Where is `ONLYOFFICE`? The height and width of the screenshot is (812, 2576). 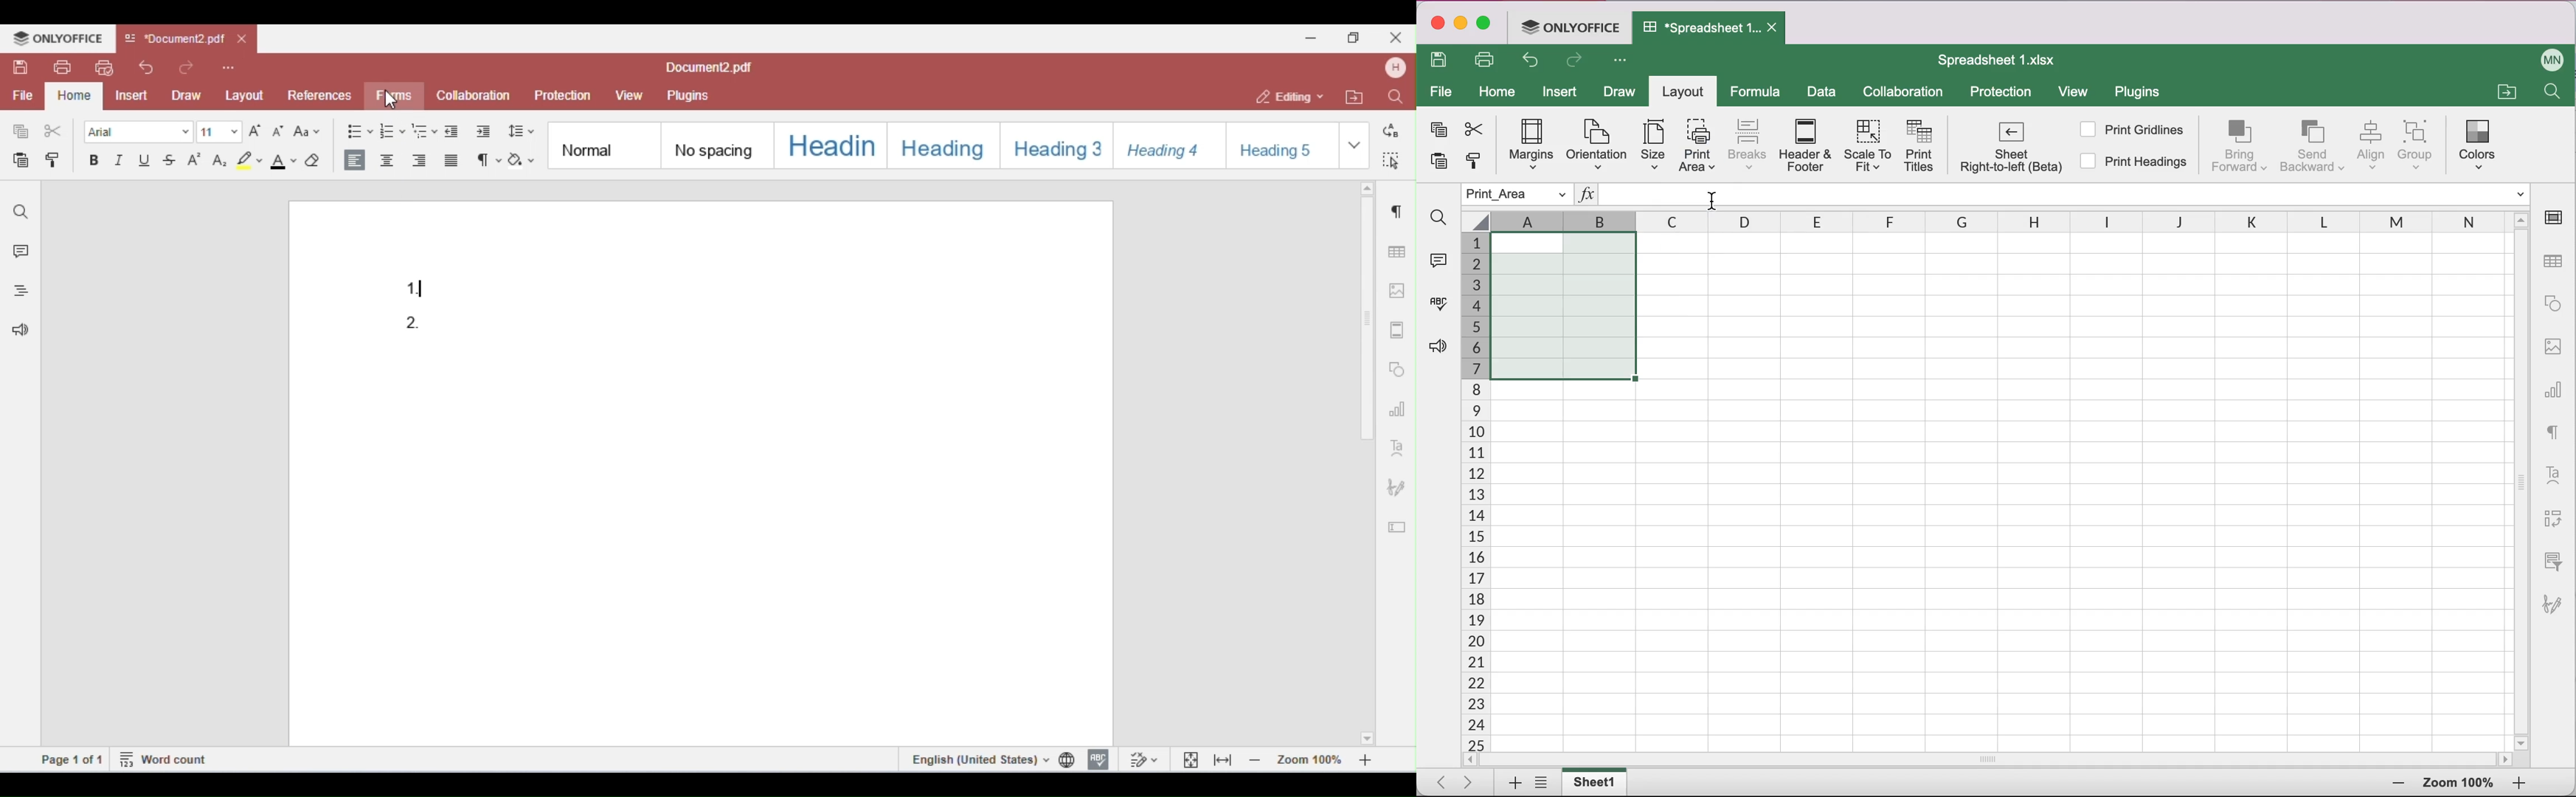
ONLYOFFICE is located at coordinates (1574, 26).